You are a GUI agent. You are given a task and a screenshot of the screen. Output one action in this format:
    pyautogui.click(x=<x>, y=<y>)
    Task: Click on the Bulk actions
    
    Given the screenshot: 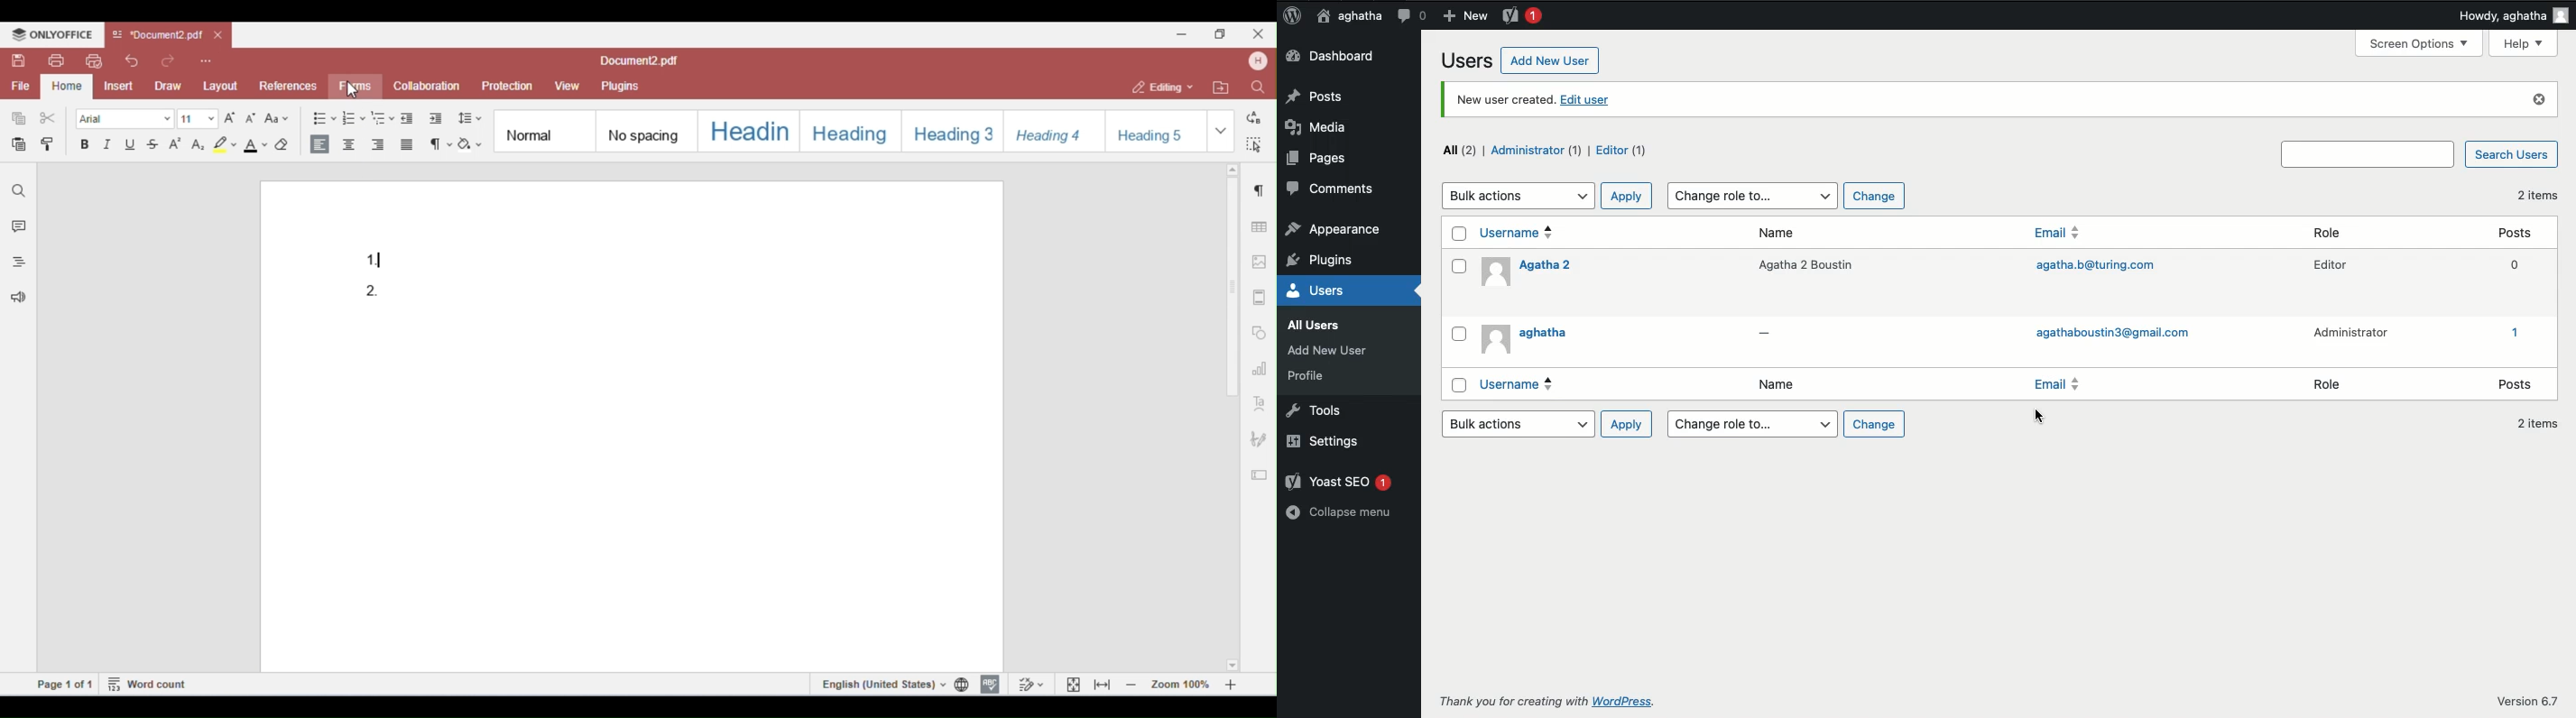 What is the action you would take?
    pyautogui.click(x=1516, y=423)
    